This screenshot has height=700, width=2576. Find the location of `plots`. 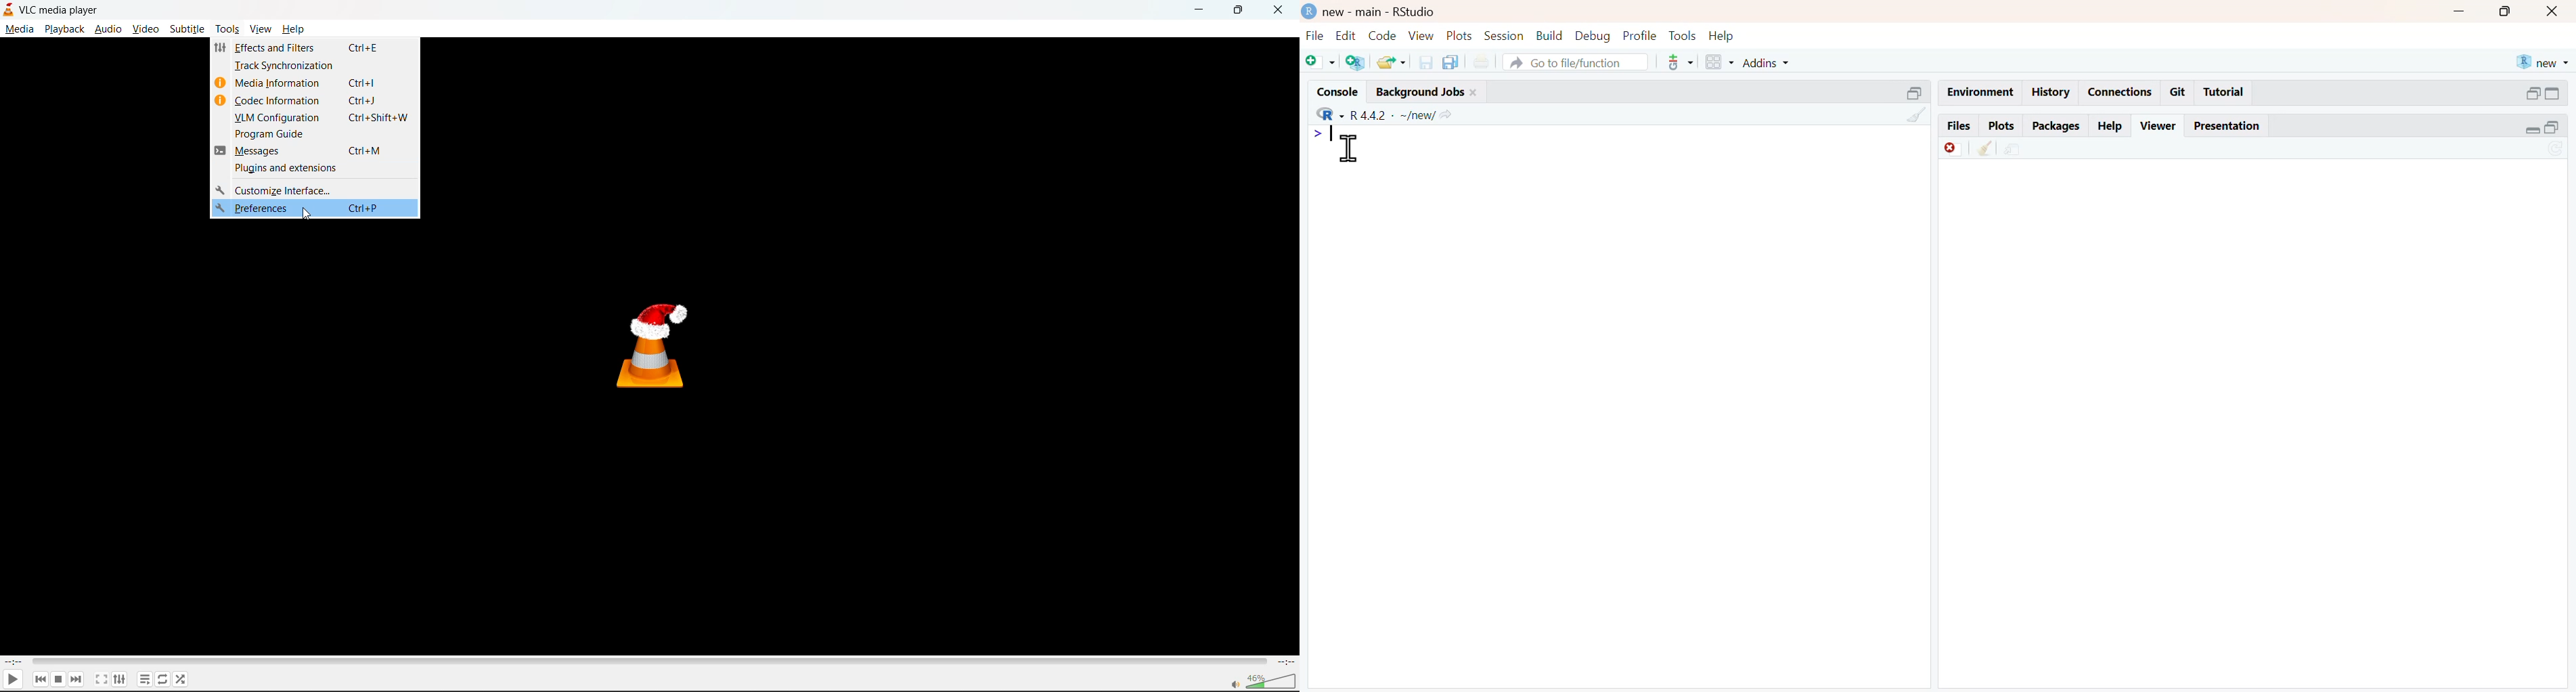

plots is located at coordinates (1459, 34).